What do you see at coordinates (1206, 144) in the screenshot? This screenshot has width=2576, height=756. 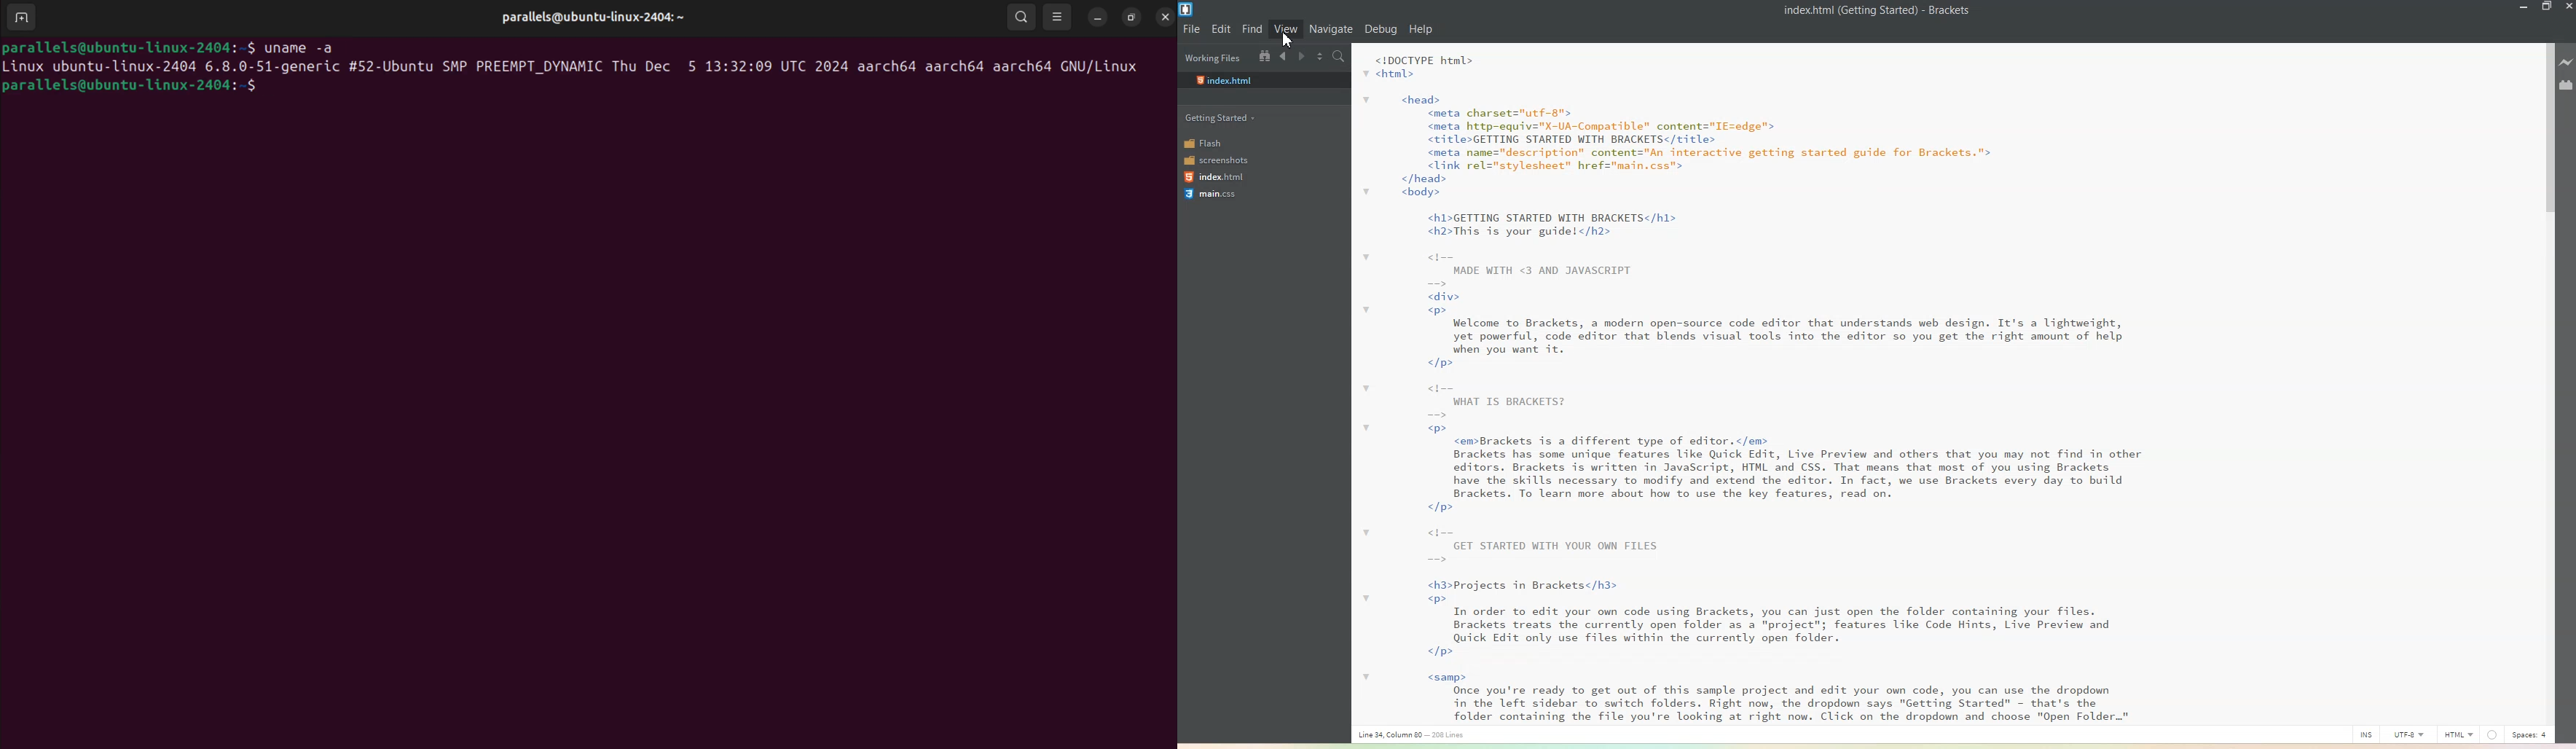 I see `Flash` at bounding box center [1206, 144].